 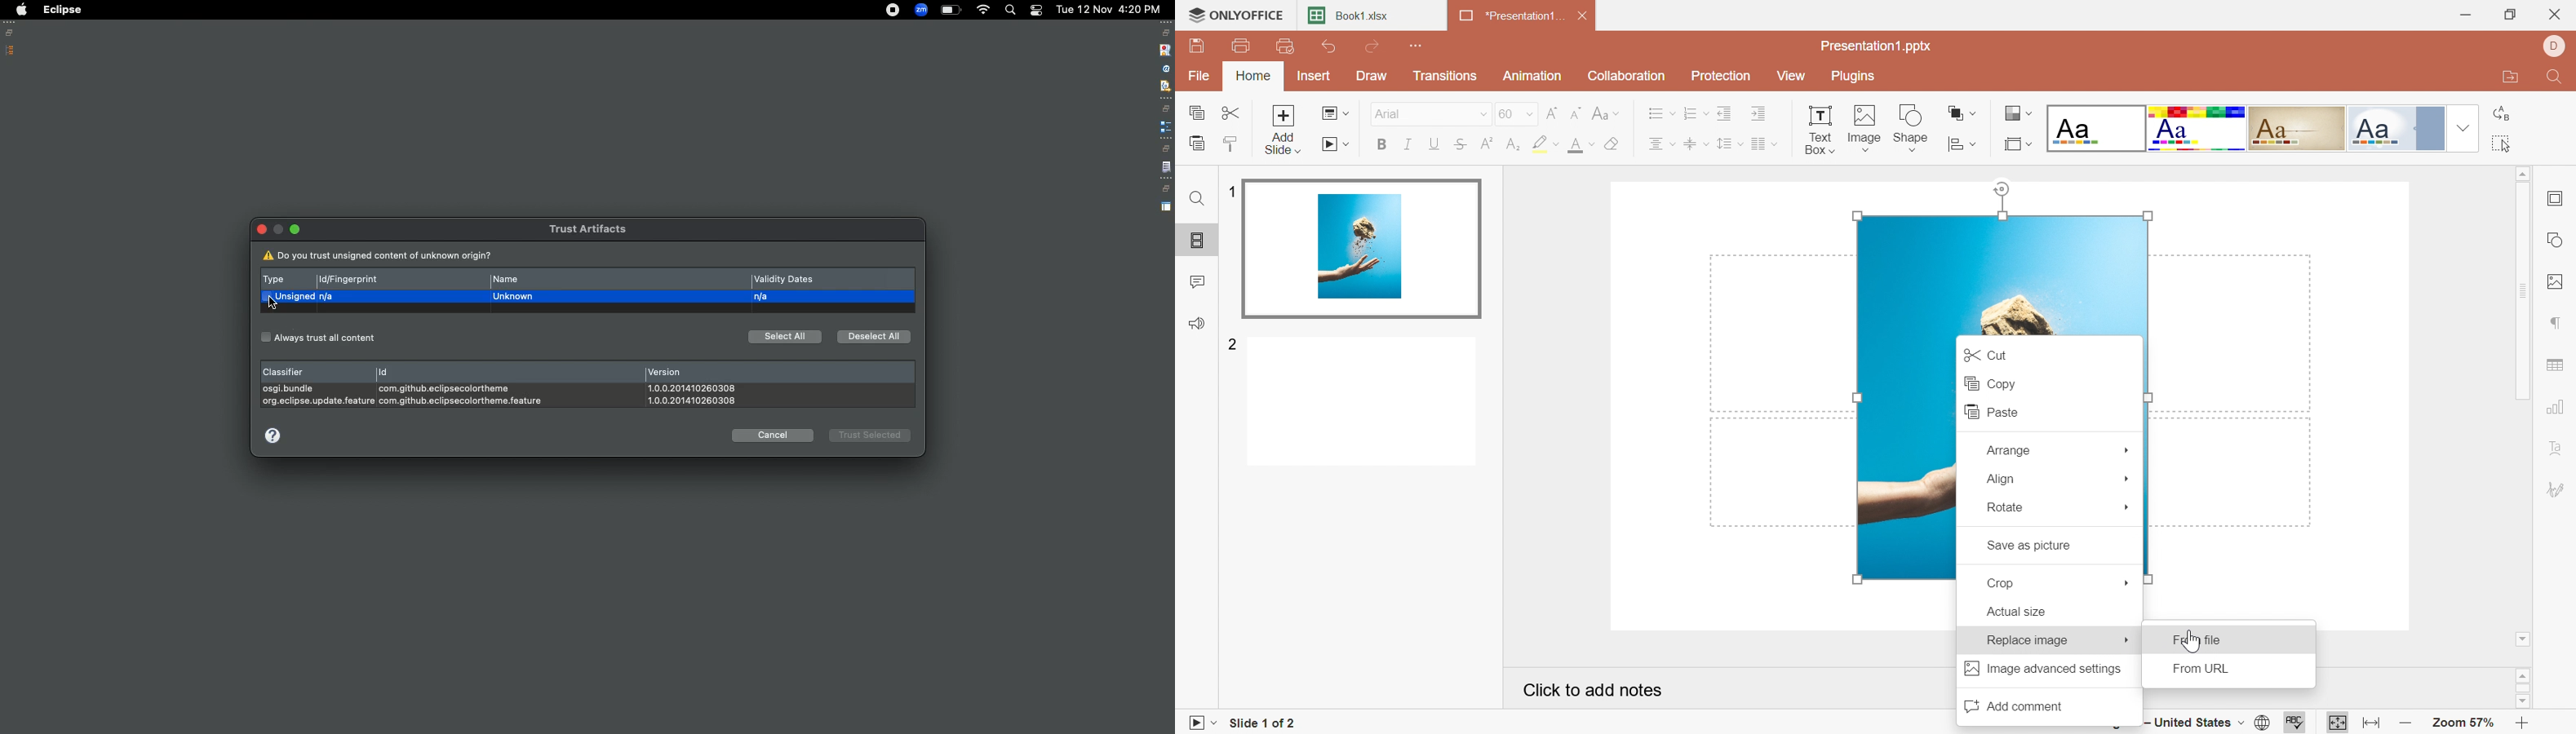 What do you see at coordinates (2559, 448) in the screenshot?
I see `Text art settings` at bounding box center [2559, 448].